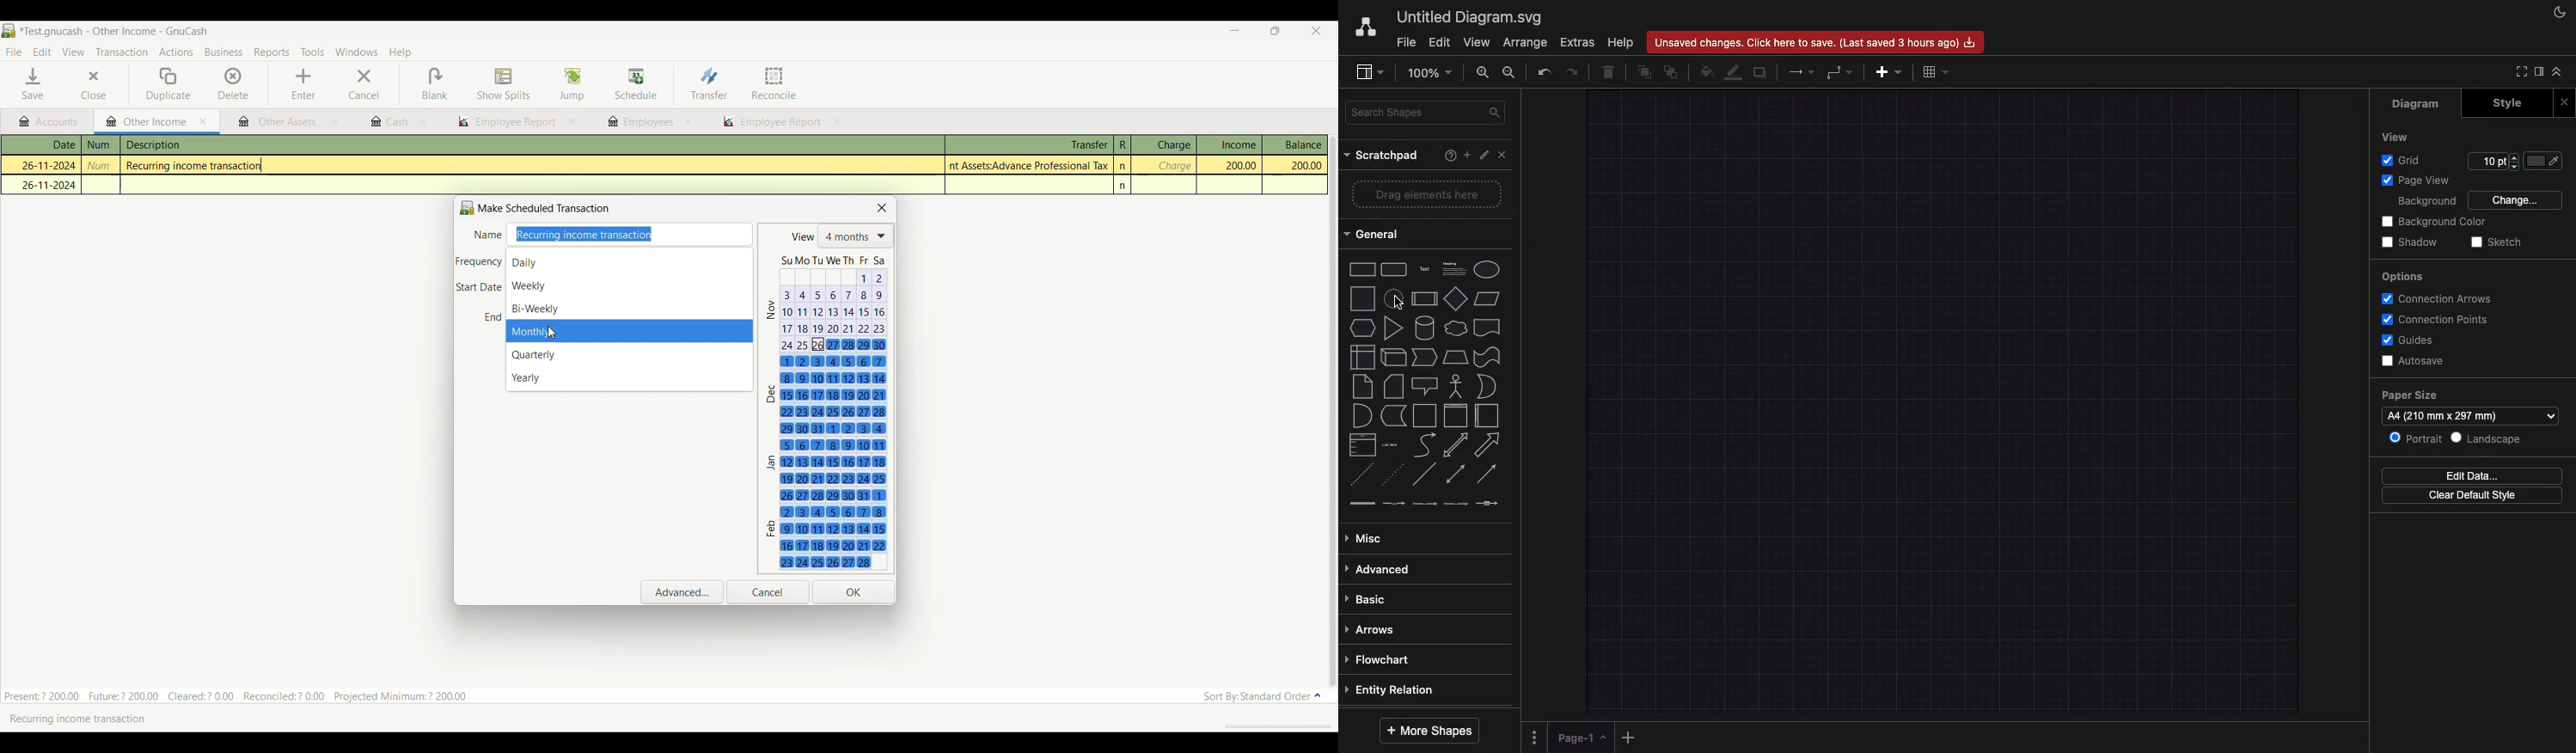 This screenshot has width=2576, height=756. What do you see at coordinates (1673, 71) in the screenshot?
I see `To back` at bounding box center [1673, 71].